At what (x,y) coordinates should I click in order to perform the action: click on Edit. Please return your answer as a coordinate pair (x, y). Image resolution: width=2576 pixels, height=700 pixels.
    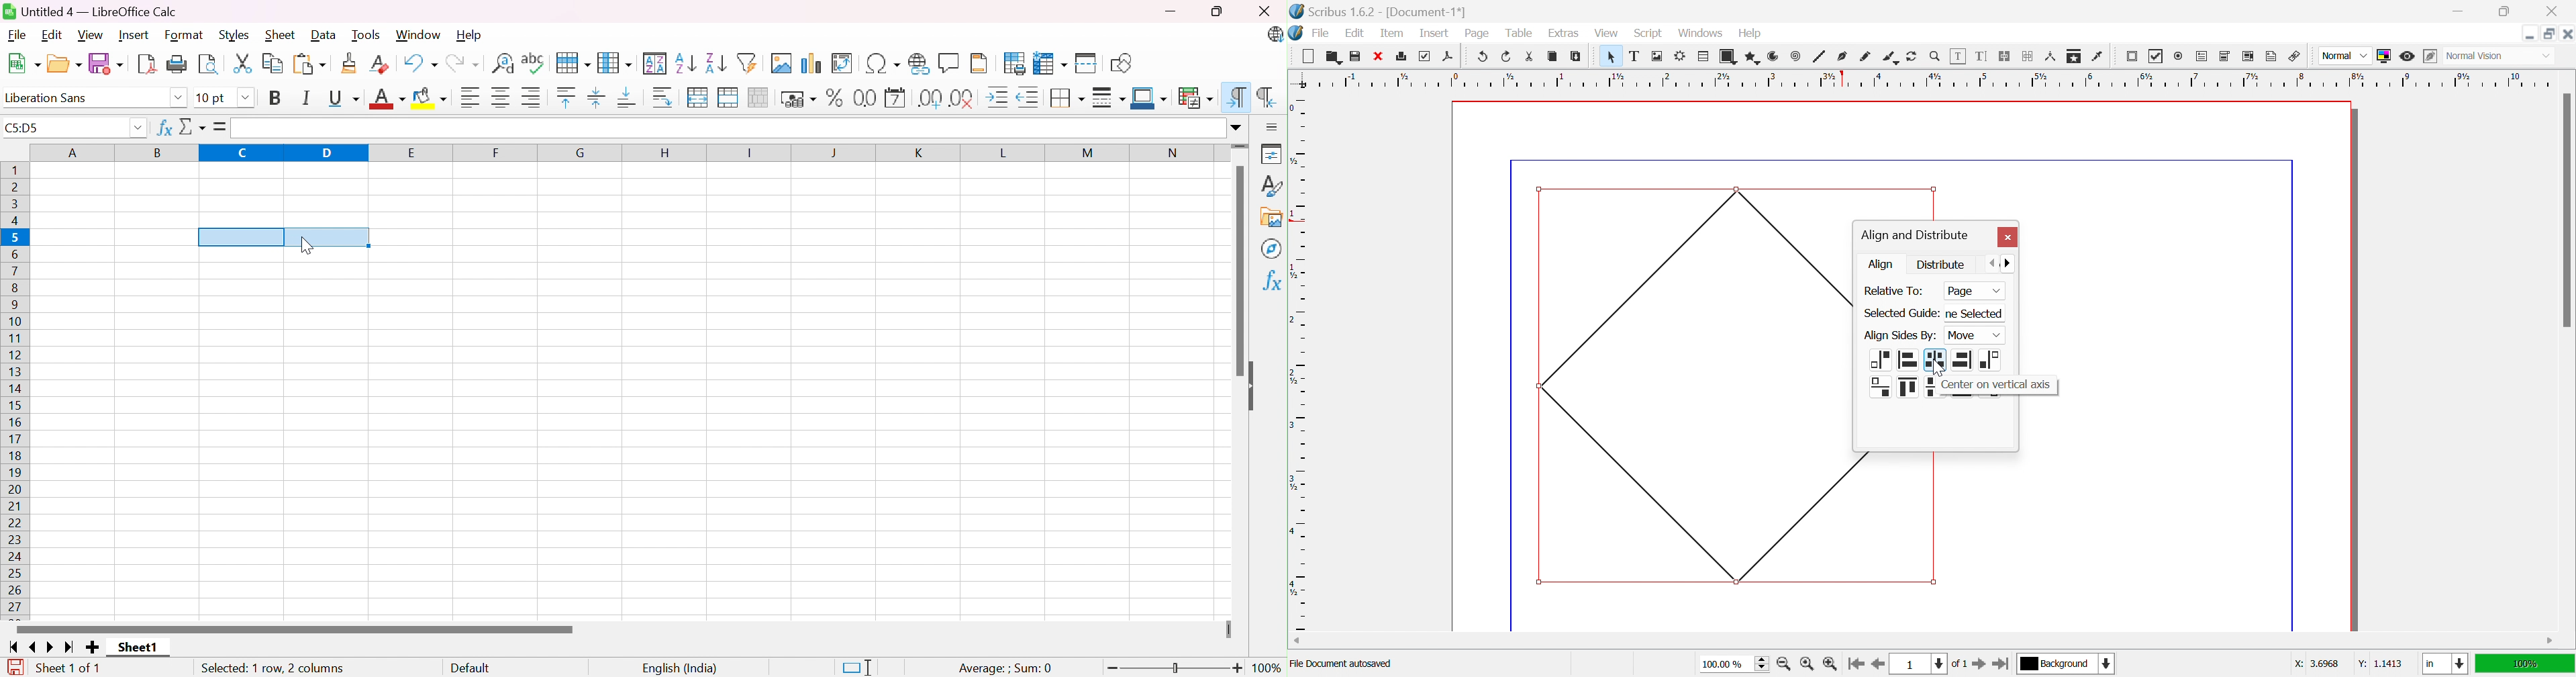
    Looking at the image, I should click on (1358, 34).